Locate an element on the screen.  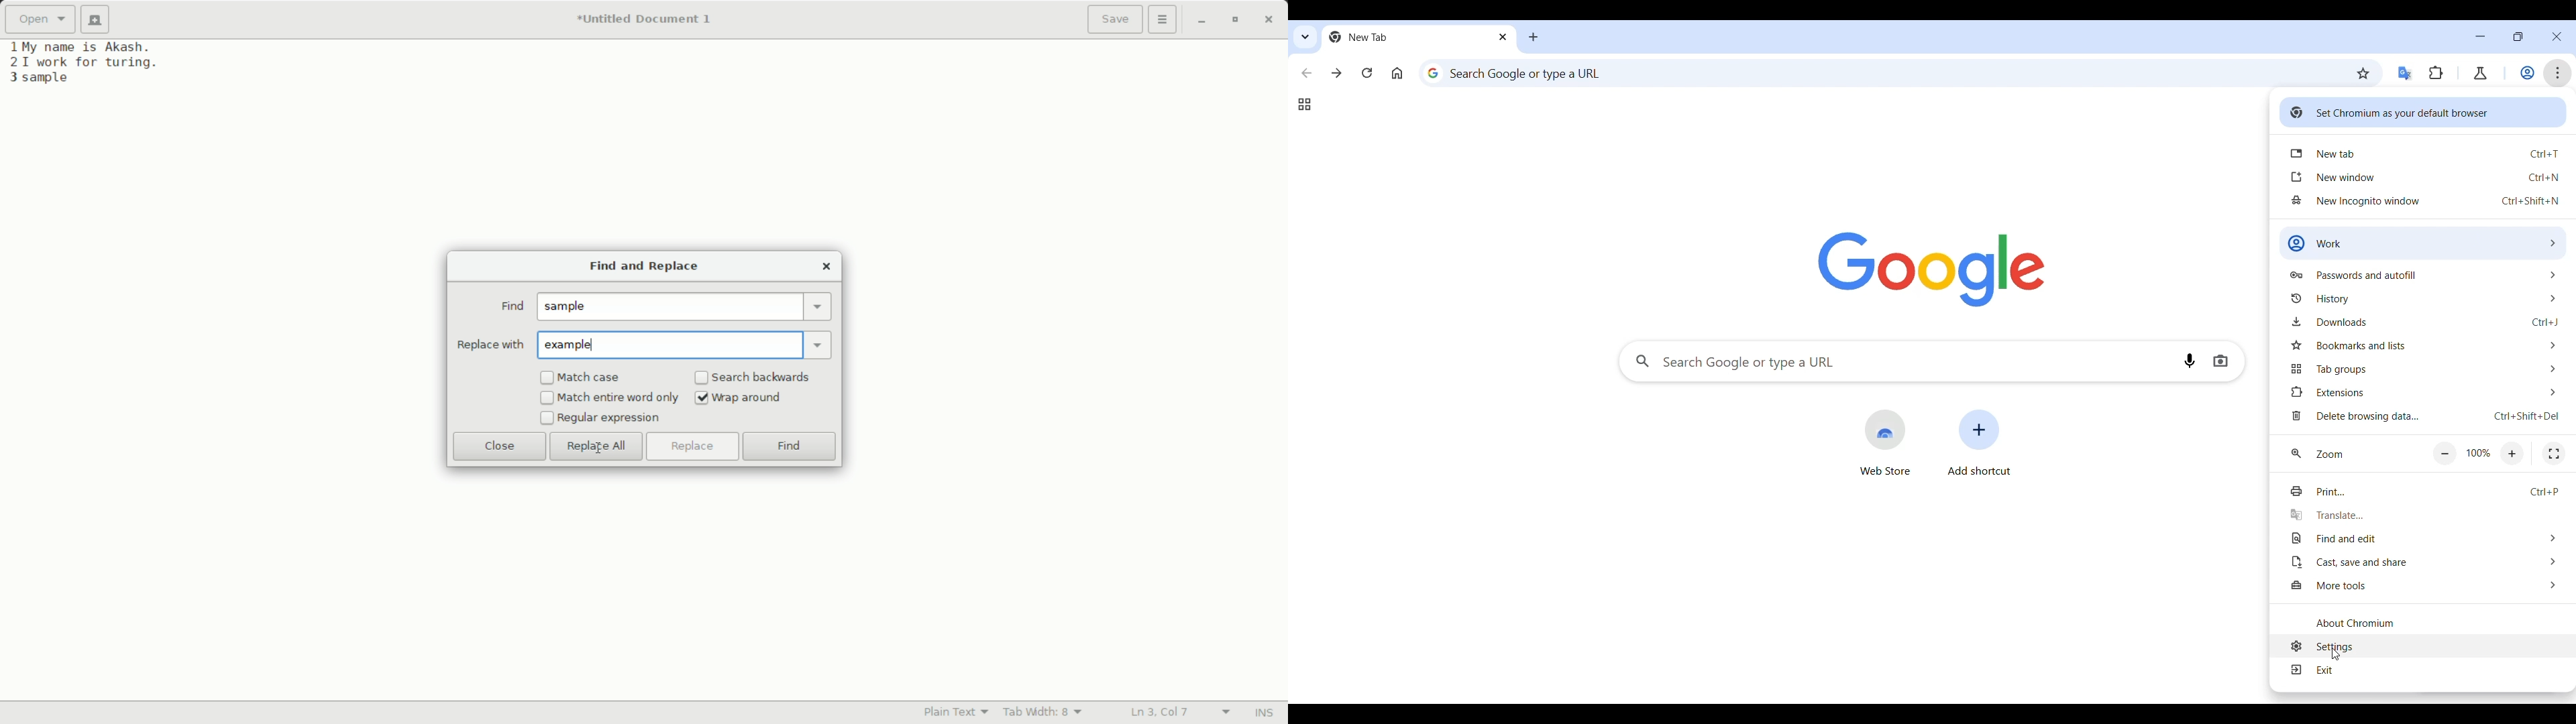
Search engine logo is located at coordinates (1932, 269).